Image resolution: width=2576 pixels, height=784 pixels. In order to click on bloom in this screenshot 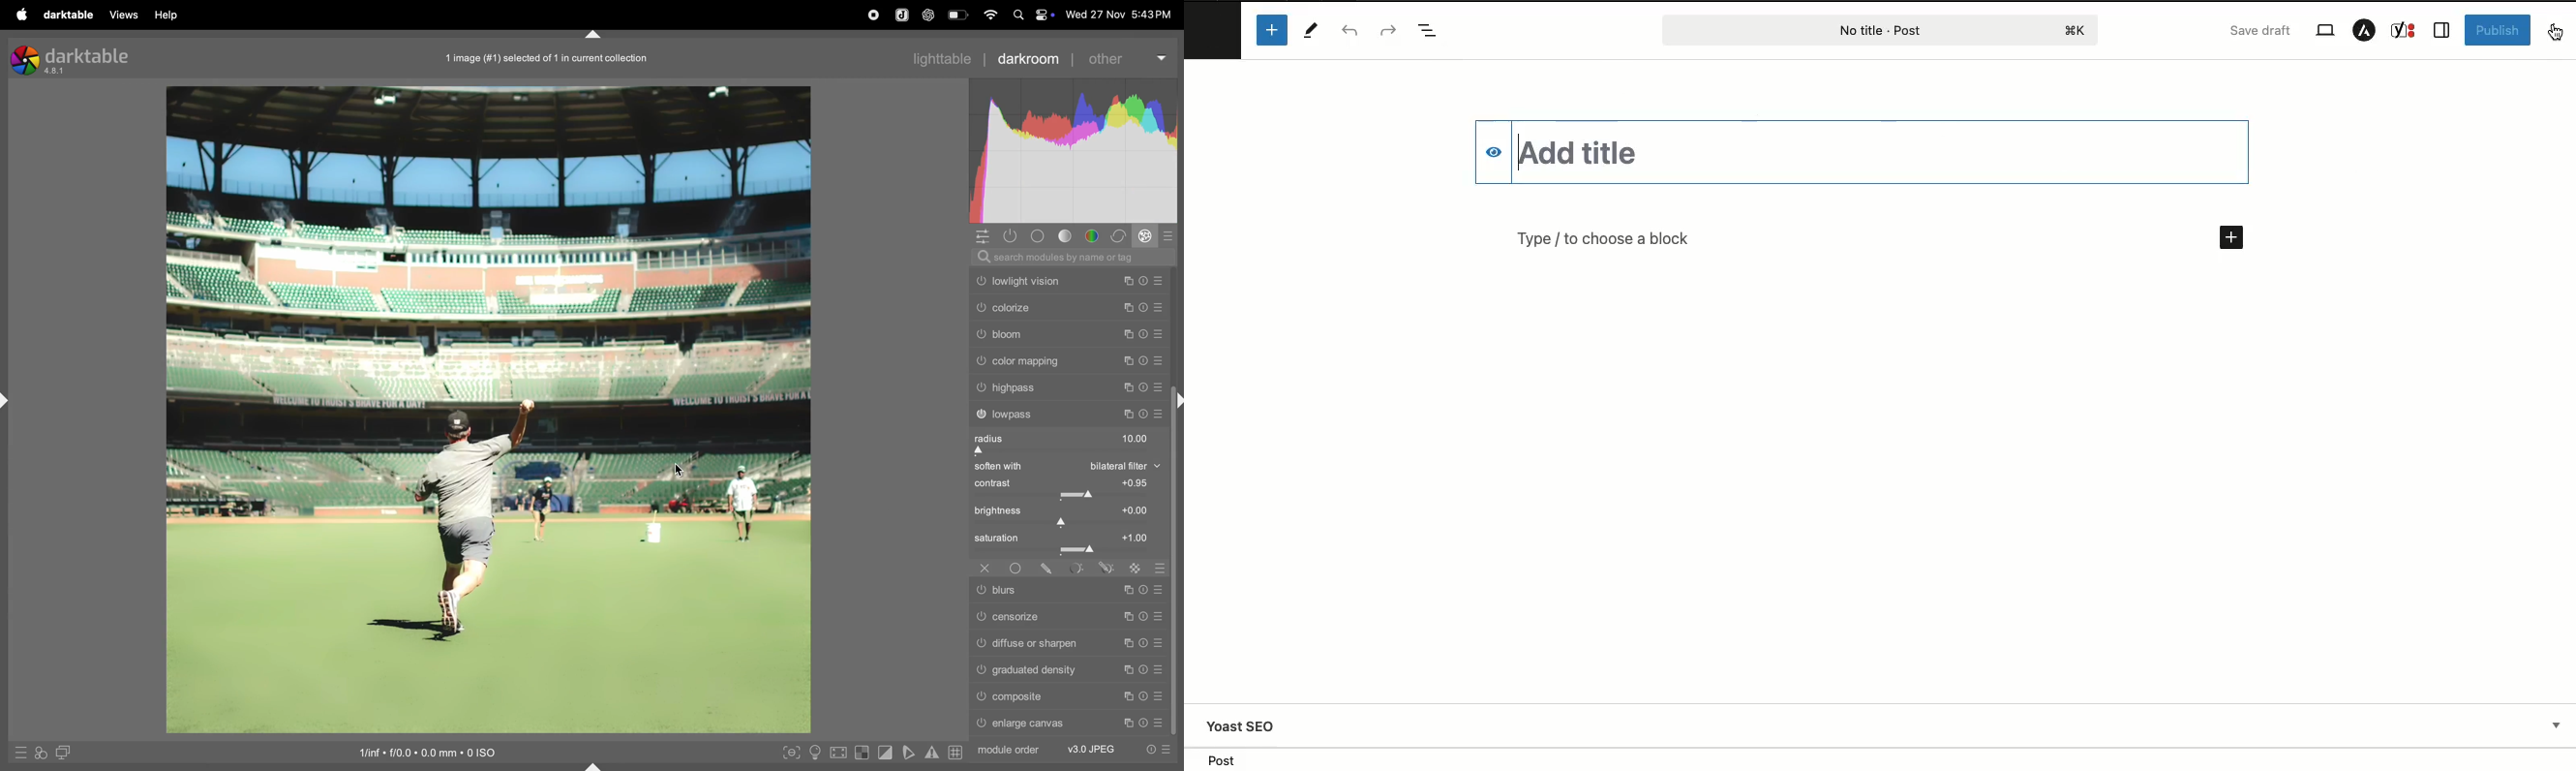, I will do `click(1068, 336)`.